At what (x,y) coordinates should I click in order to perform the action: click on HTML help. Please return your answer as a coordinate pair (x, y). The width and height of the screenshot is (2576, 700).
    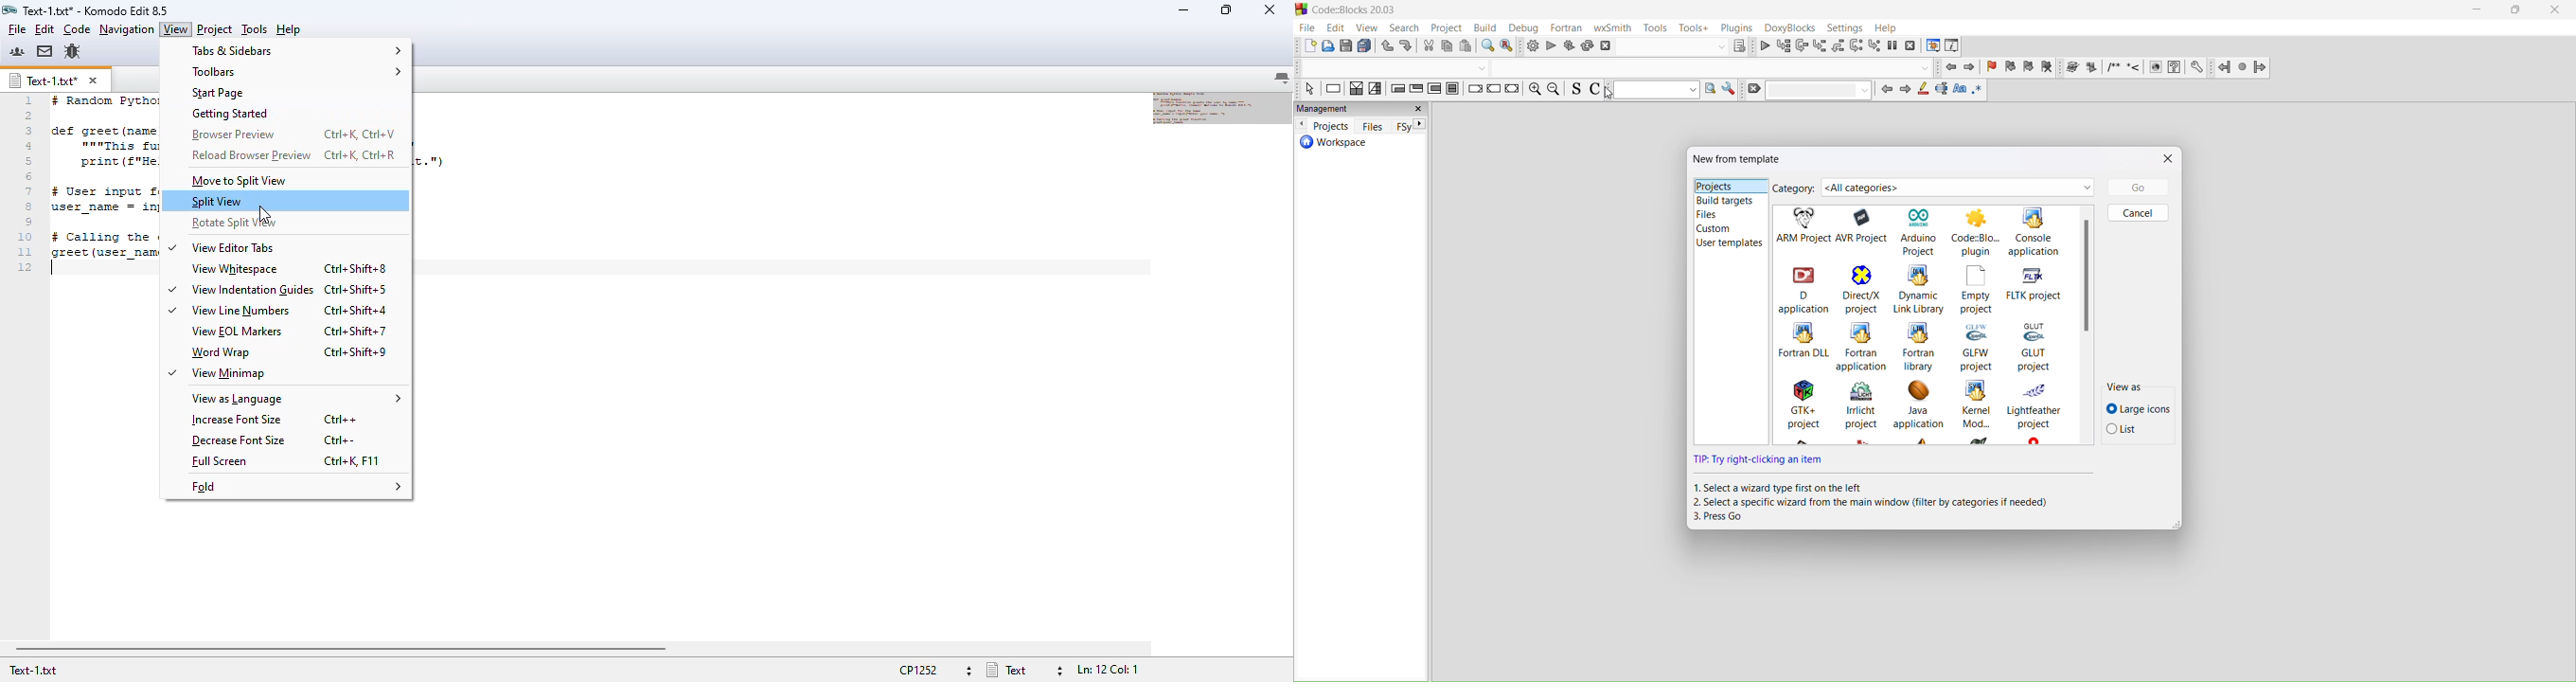
    Looking at the image, I should click on (2175, 68).